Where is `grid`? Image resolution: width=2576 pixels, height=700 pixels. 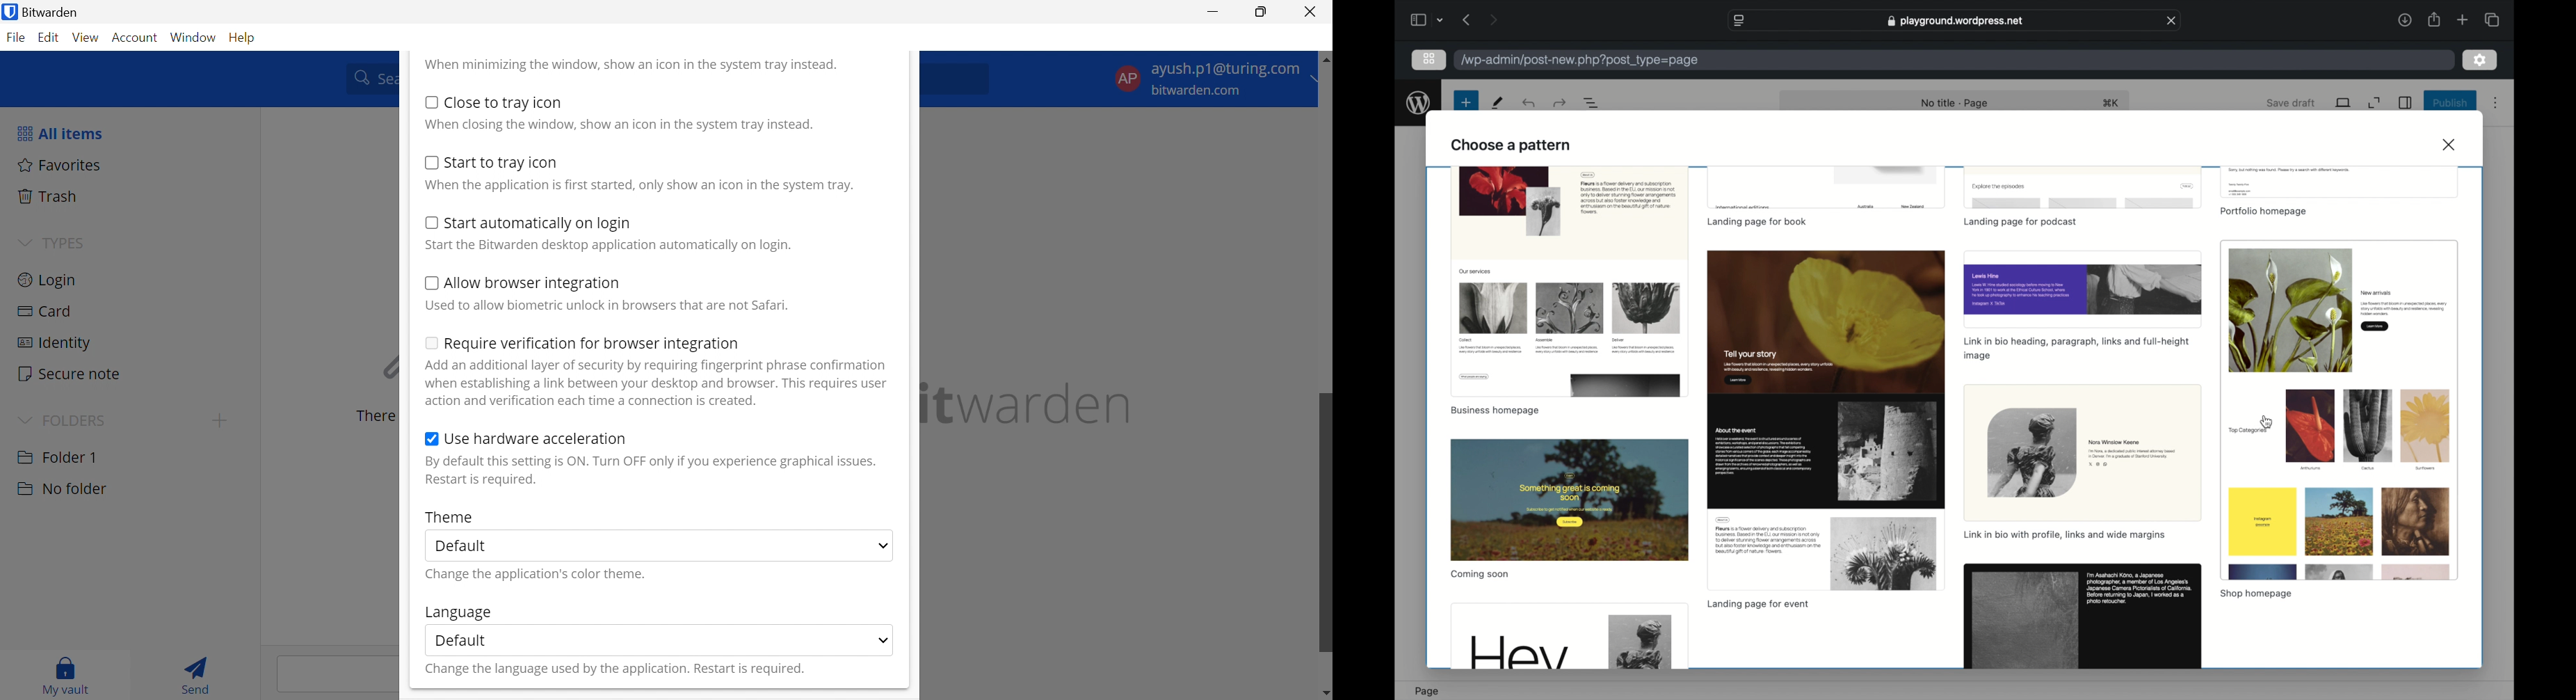 grid is located at coordinates (1429, 58).